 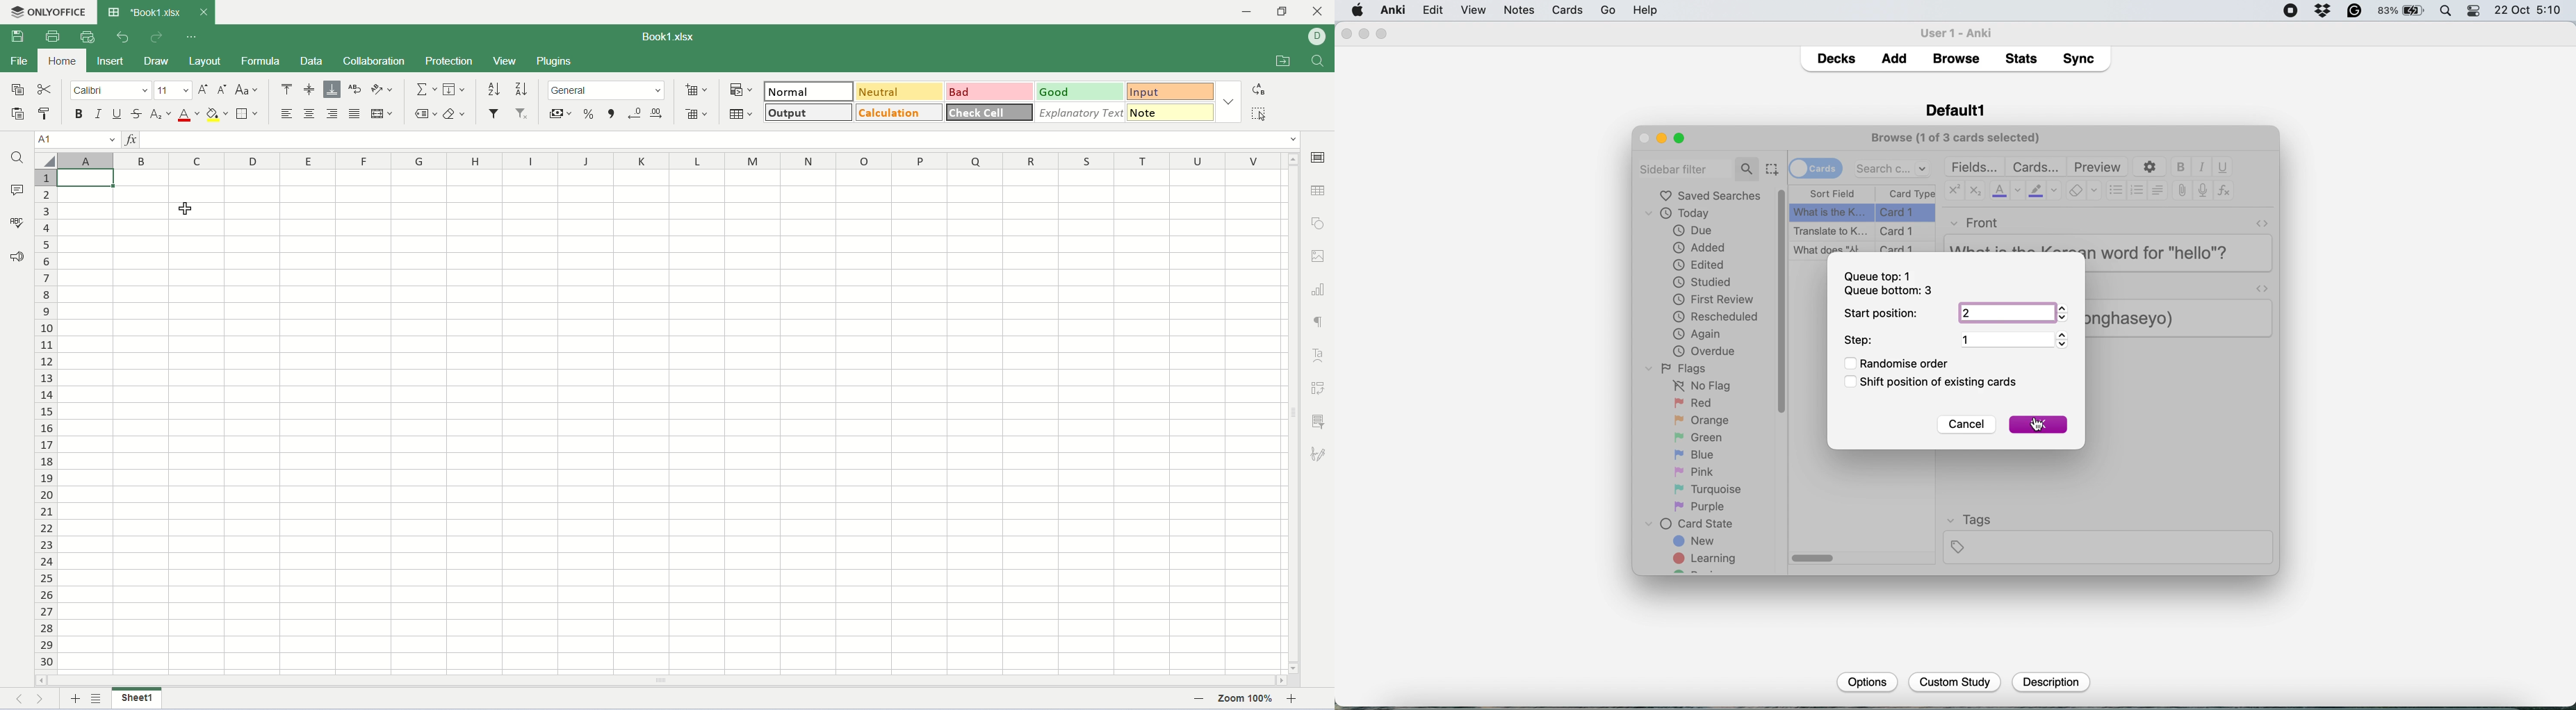 I want to click on randomise order, so click(x=1902, y=363).